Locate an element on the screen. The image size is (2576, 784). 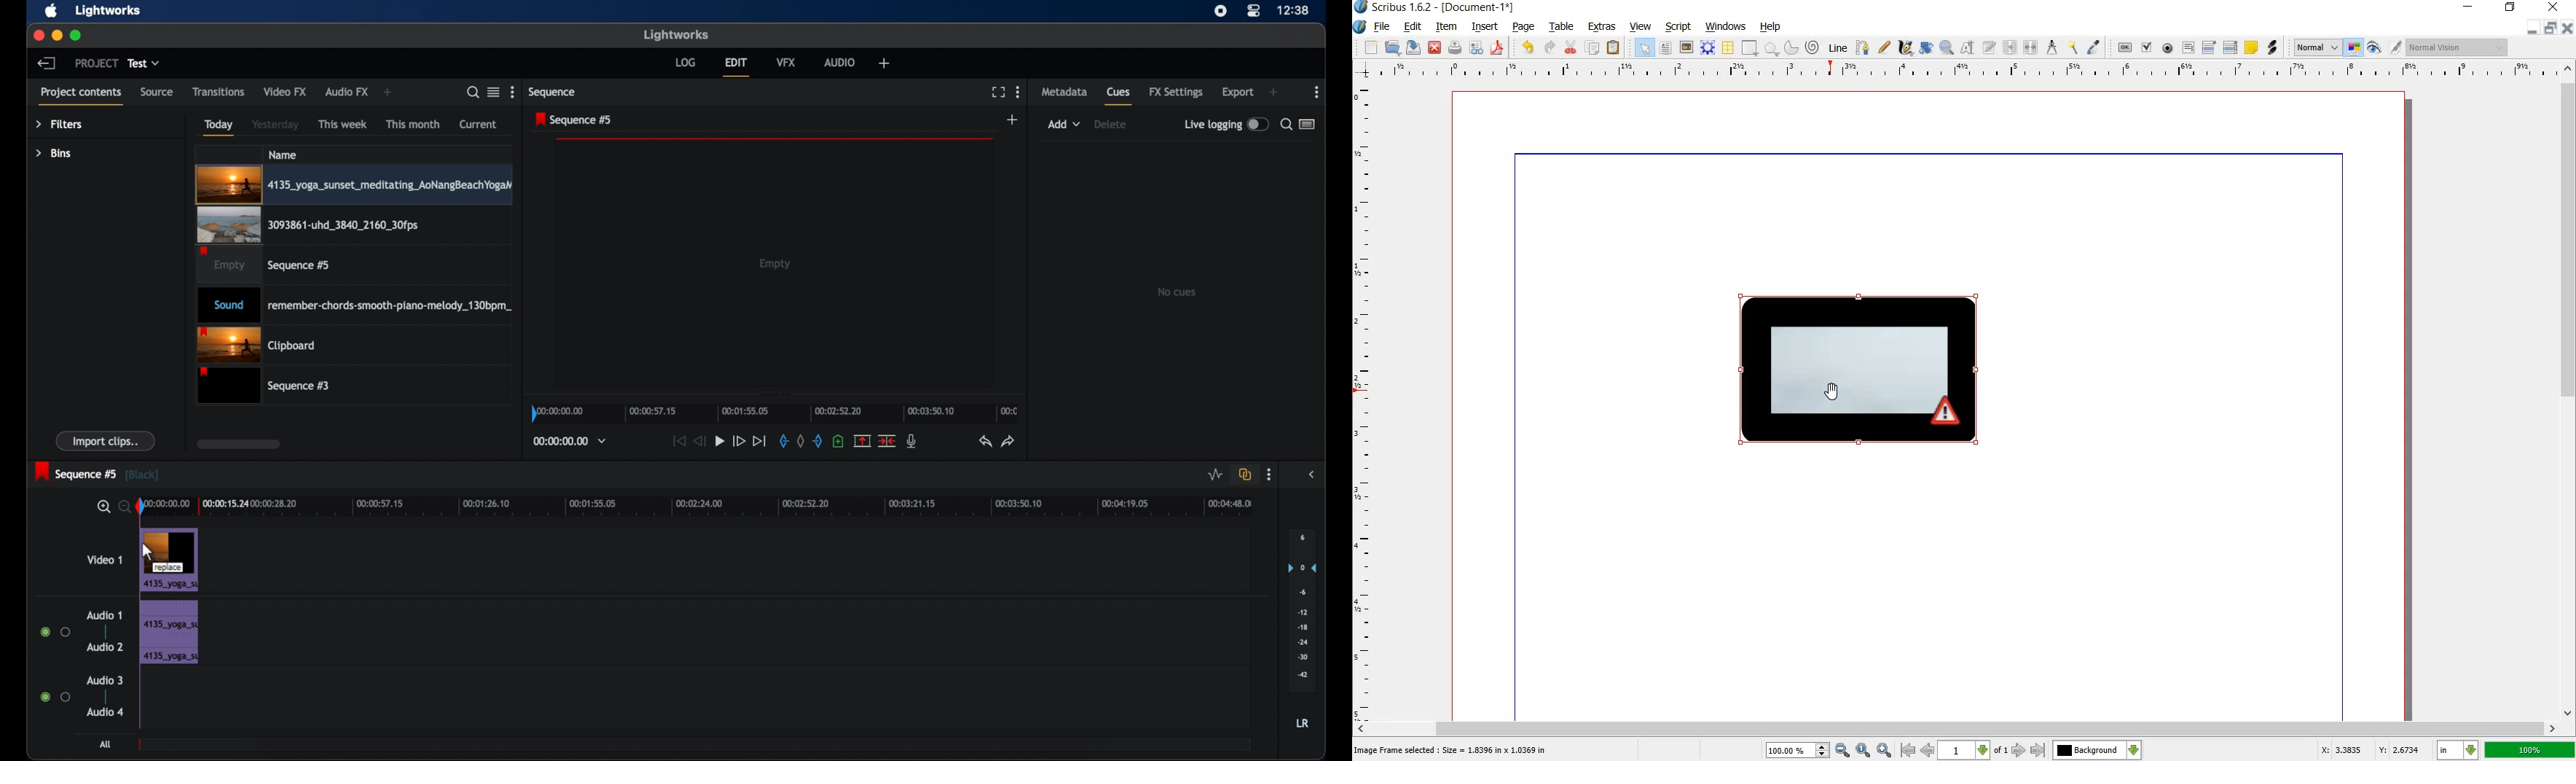
save as pdf is located at coordinates (1498, 49).